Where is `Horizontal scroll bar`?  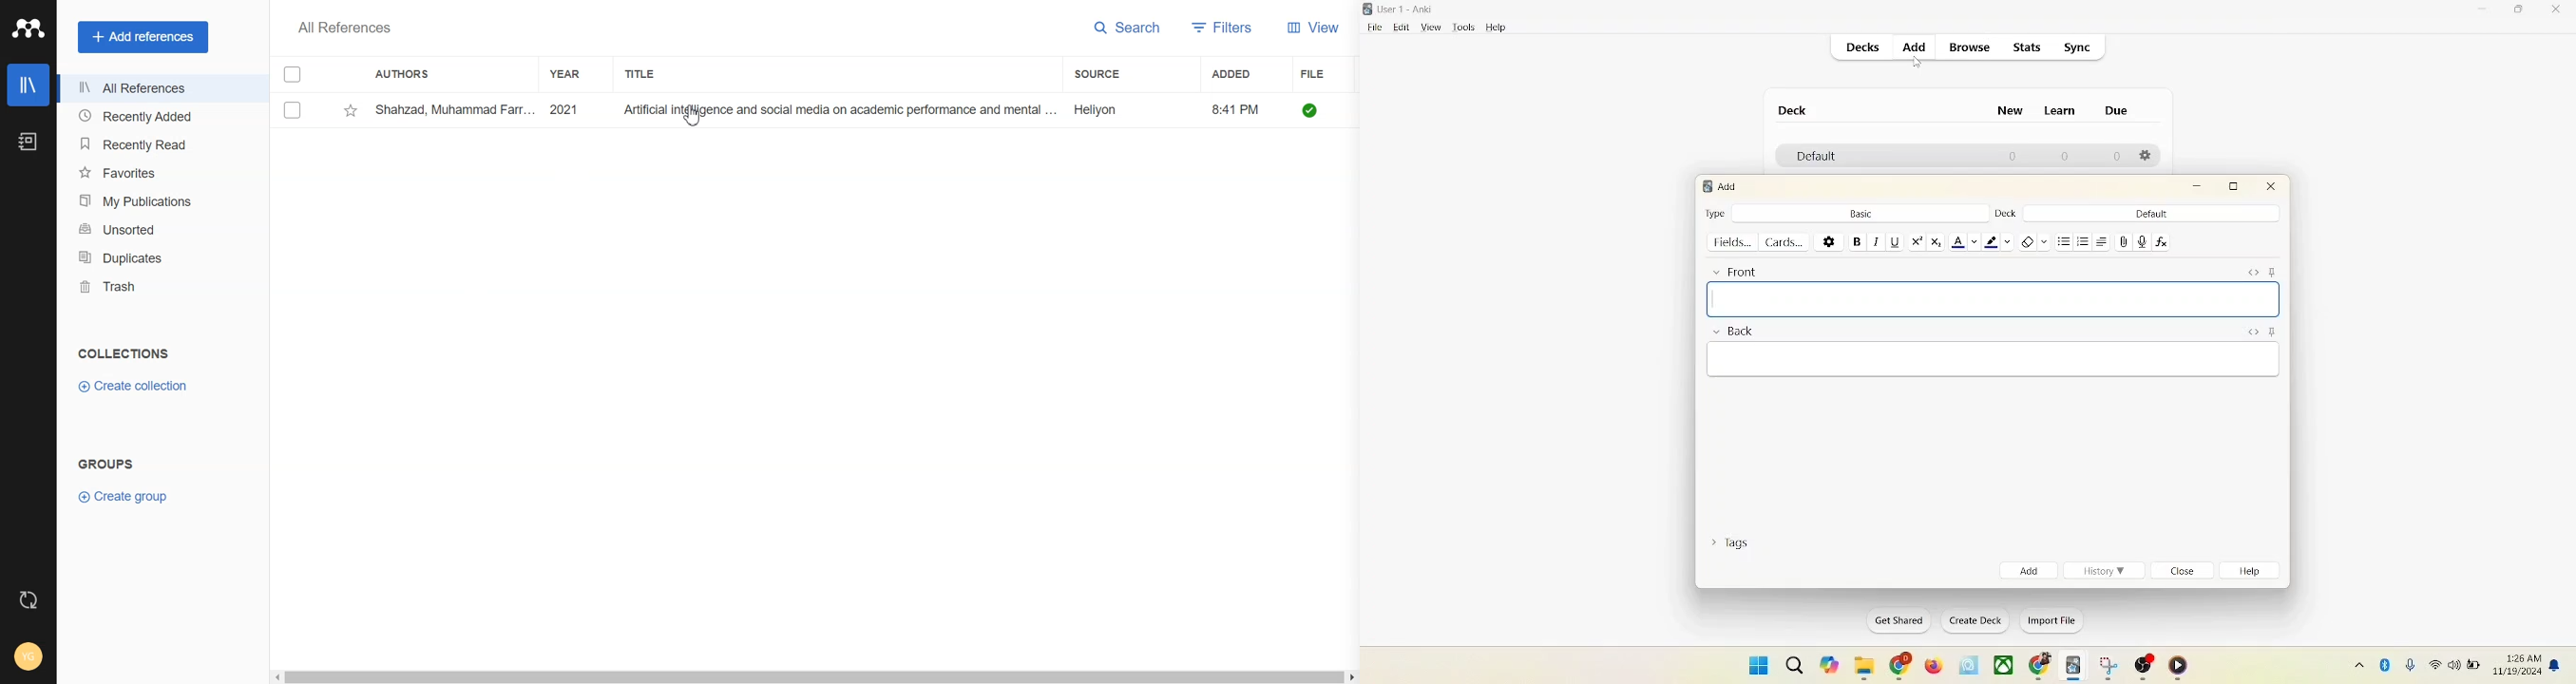 Horizontal scroll bar is located at coordinates (812, 677).